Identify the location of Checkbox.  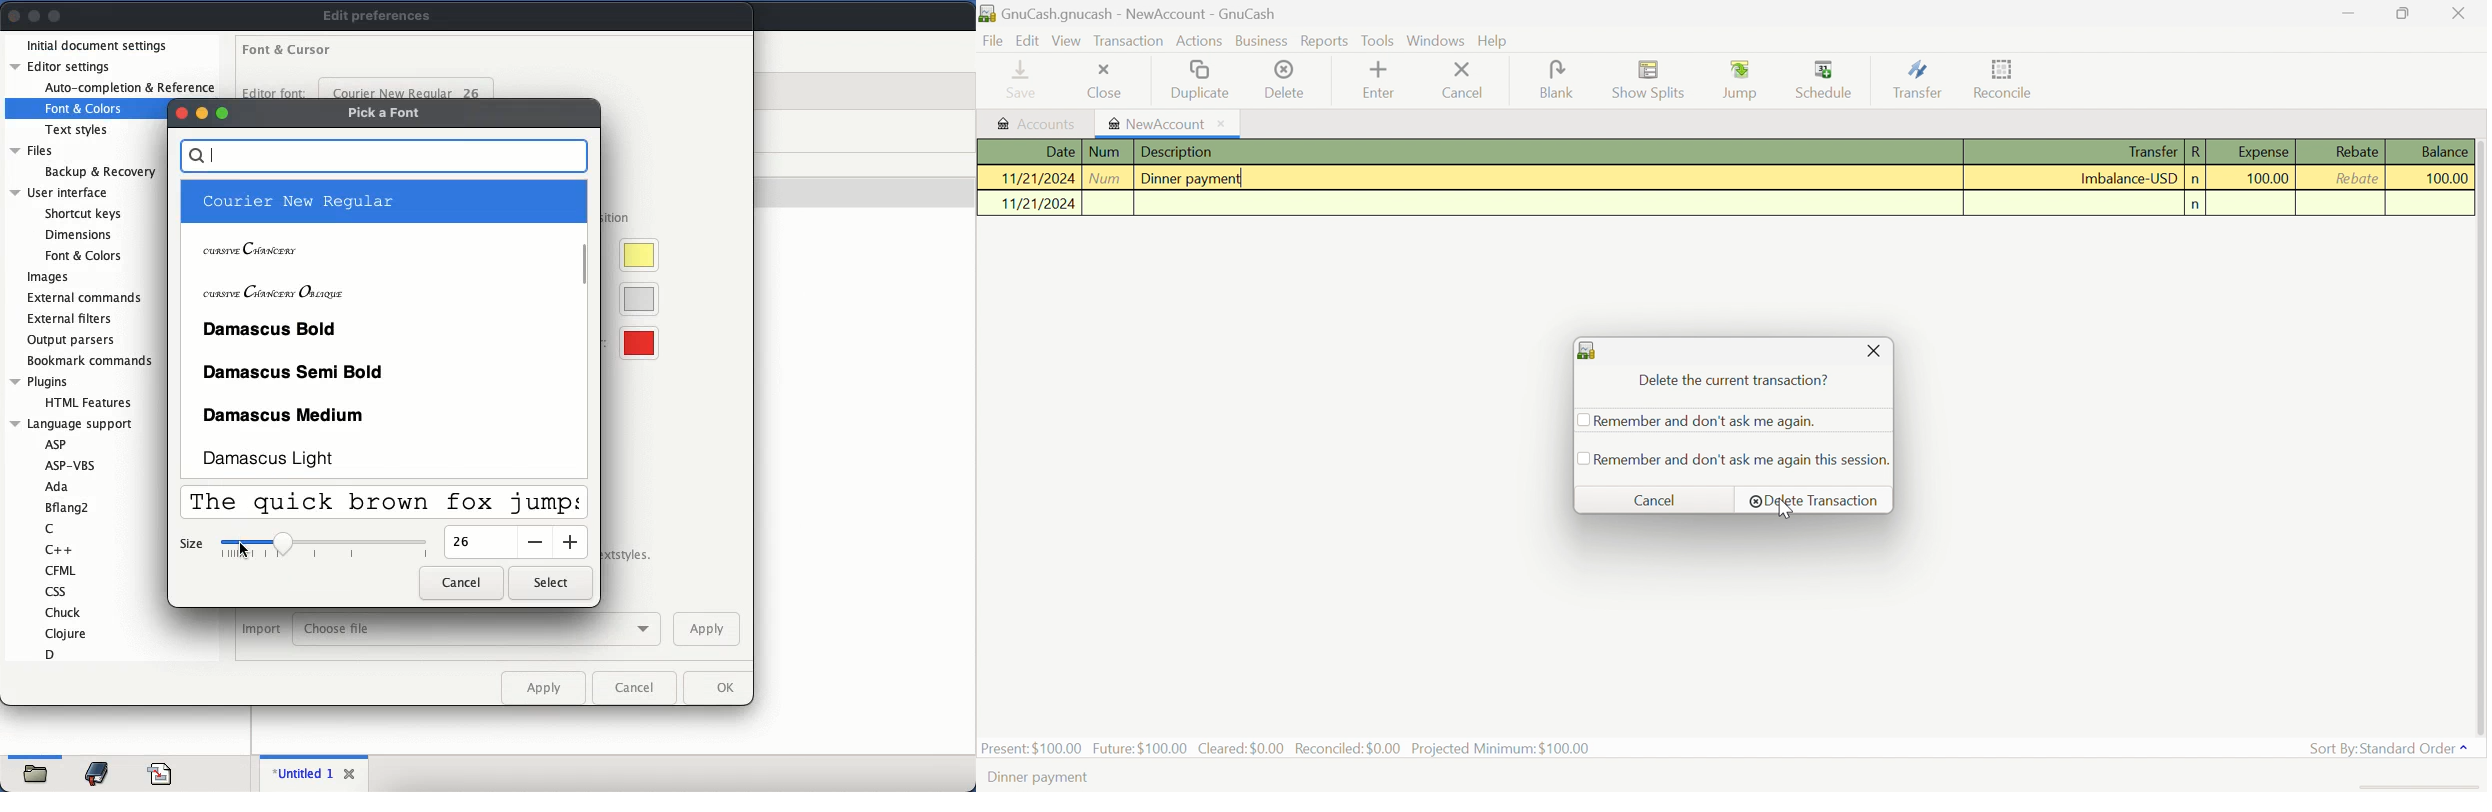
(1578, 459).